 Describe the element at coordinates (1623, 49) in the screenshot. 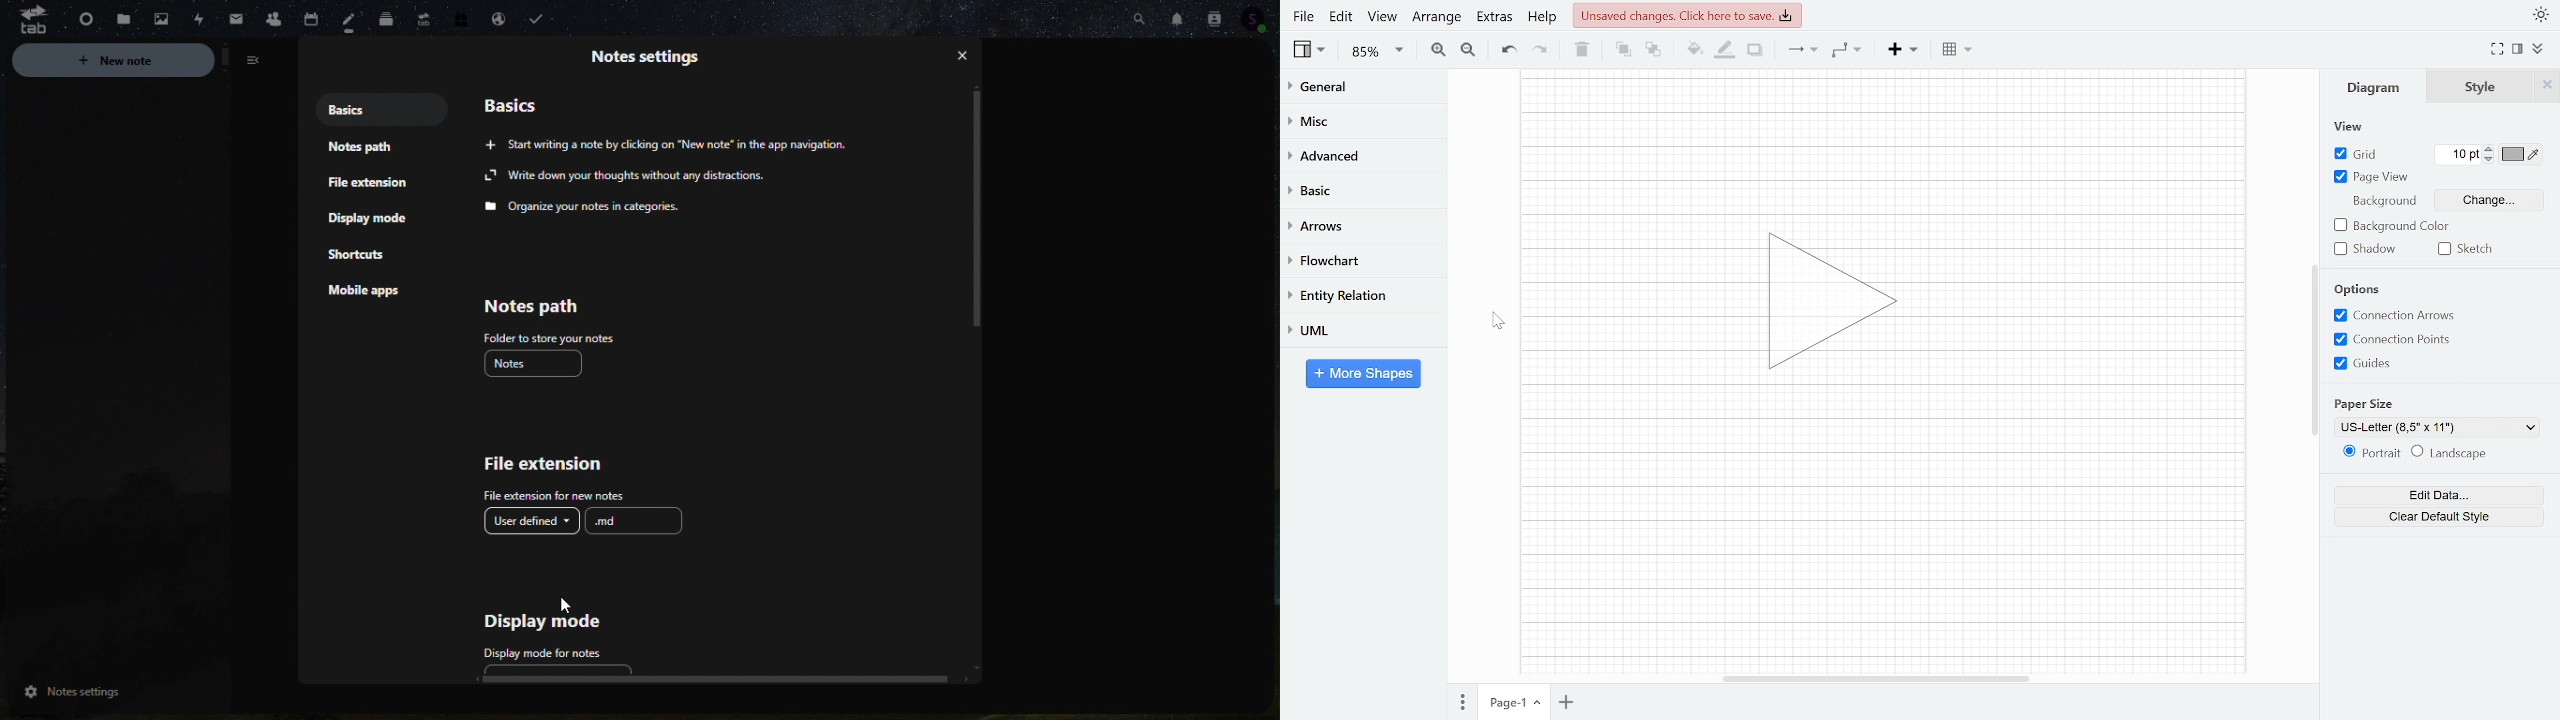

I see `To front` at that location.